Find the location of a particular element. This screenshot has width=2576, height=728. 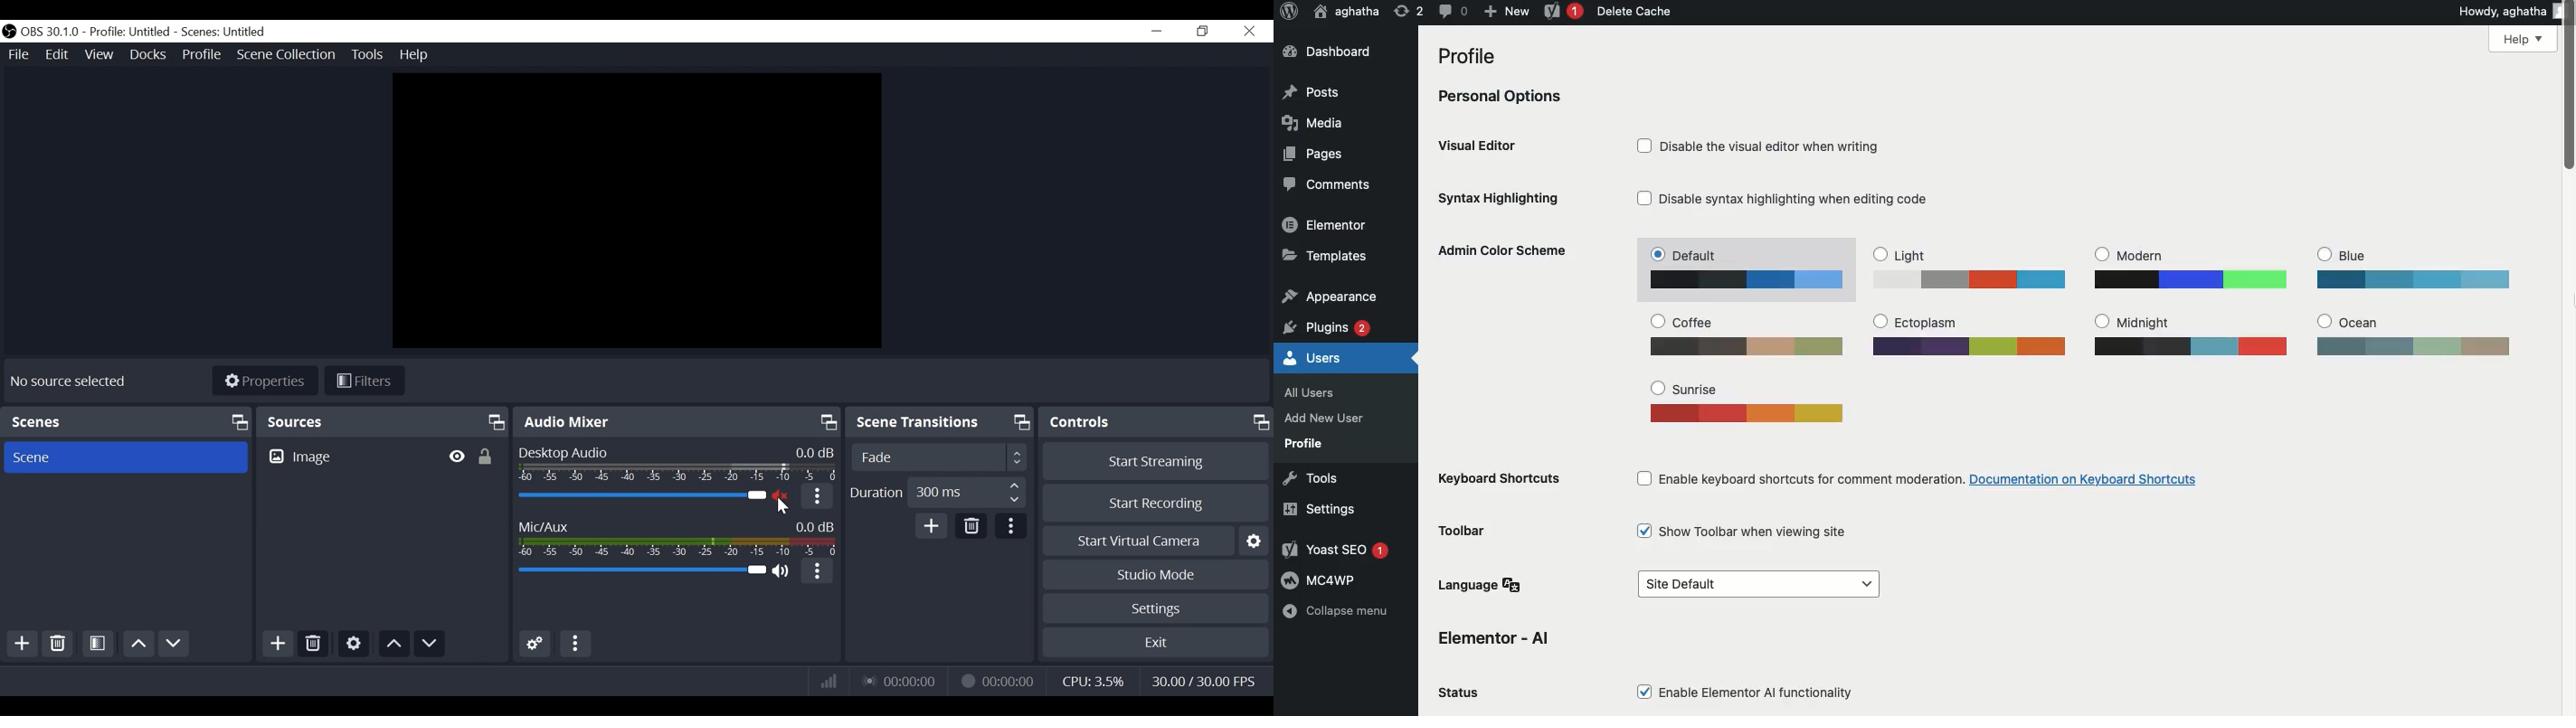

Recording Status is located at coordinates (1000, 682).